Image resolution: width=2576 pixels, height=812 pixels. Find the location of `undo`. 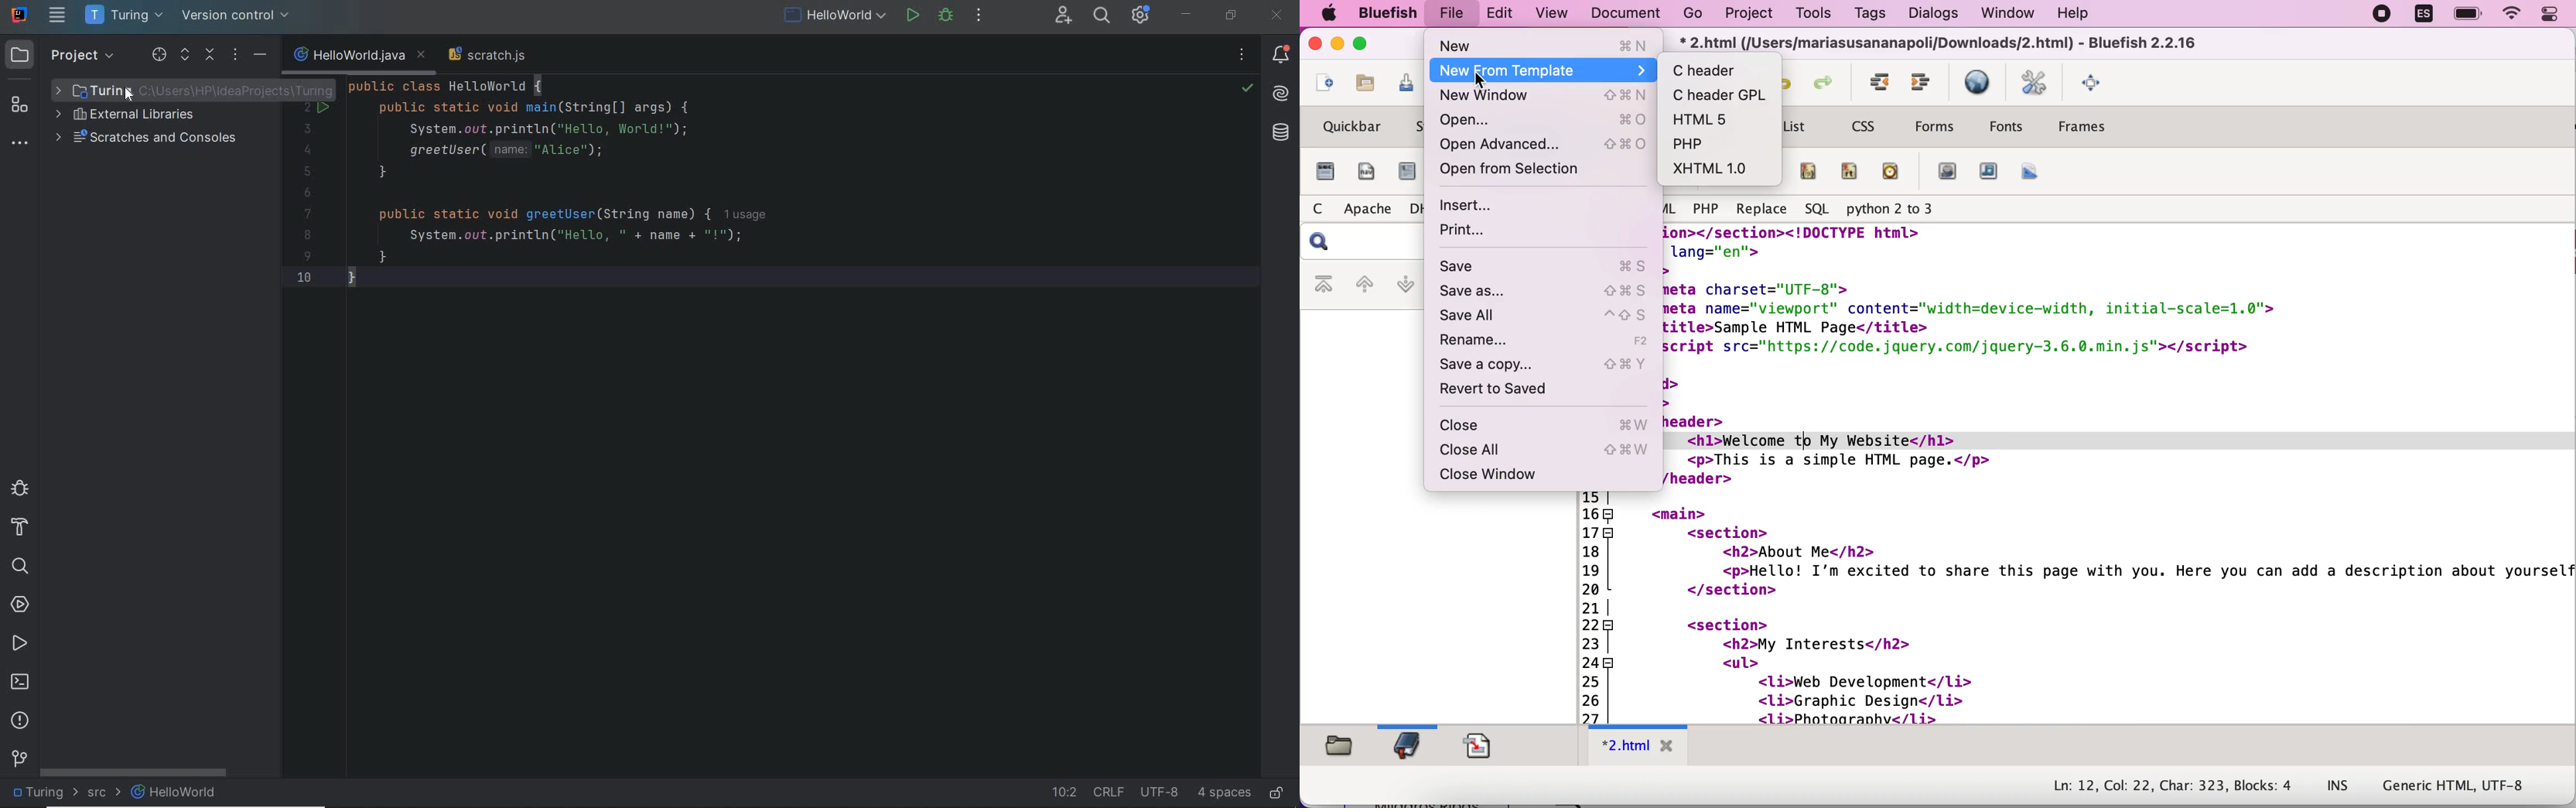

undo is located at coordinates (1790, 82).